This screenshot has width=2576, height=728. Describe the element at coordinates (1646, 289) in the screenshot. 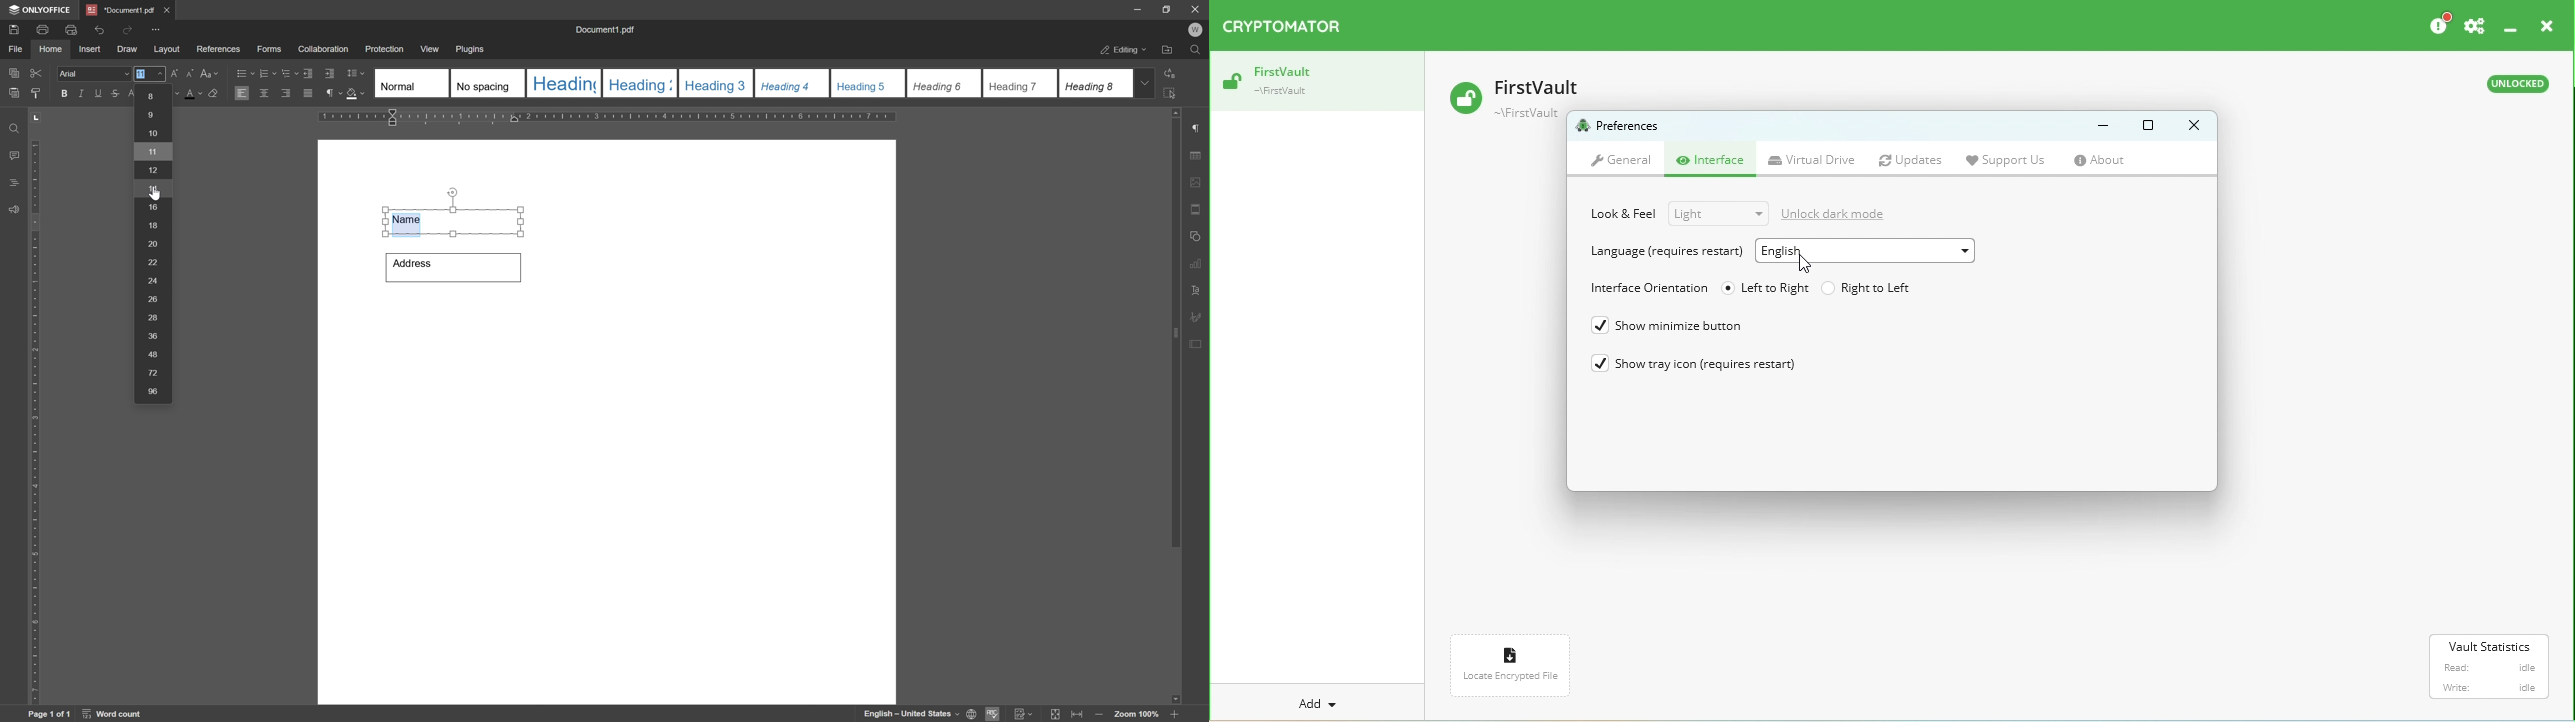

I see `Interface orientation` at that location.